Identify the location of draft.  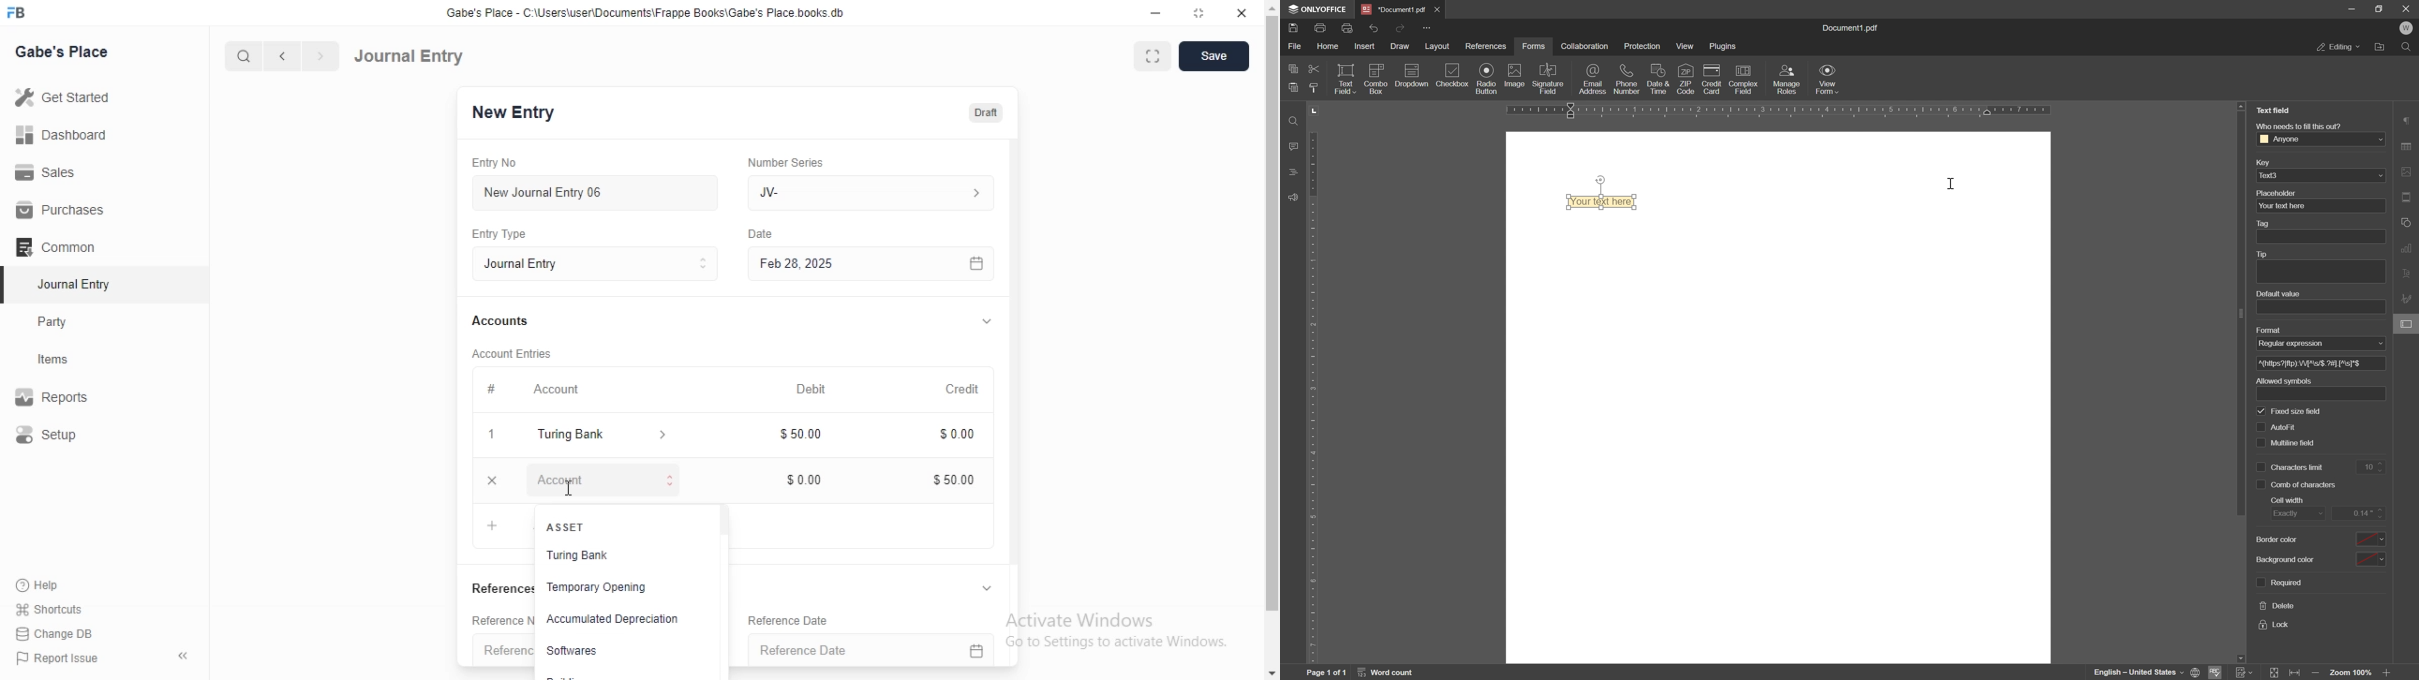
(988, 114).